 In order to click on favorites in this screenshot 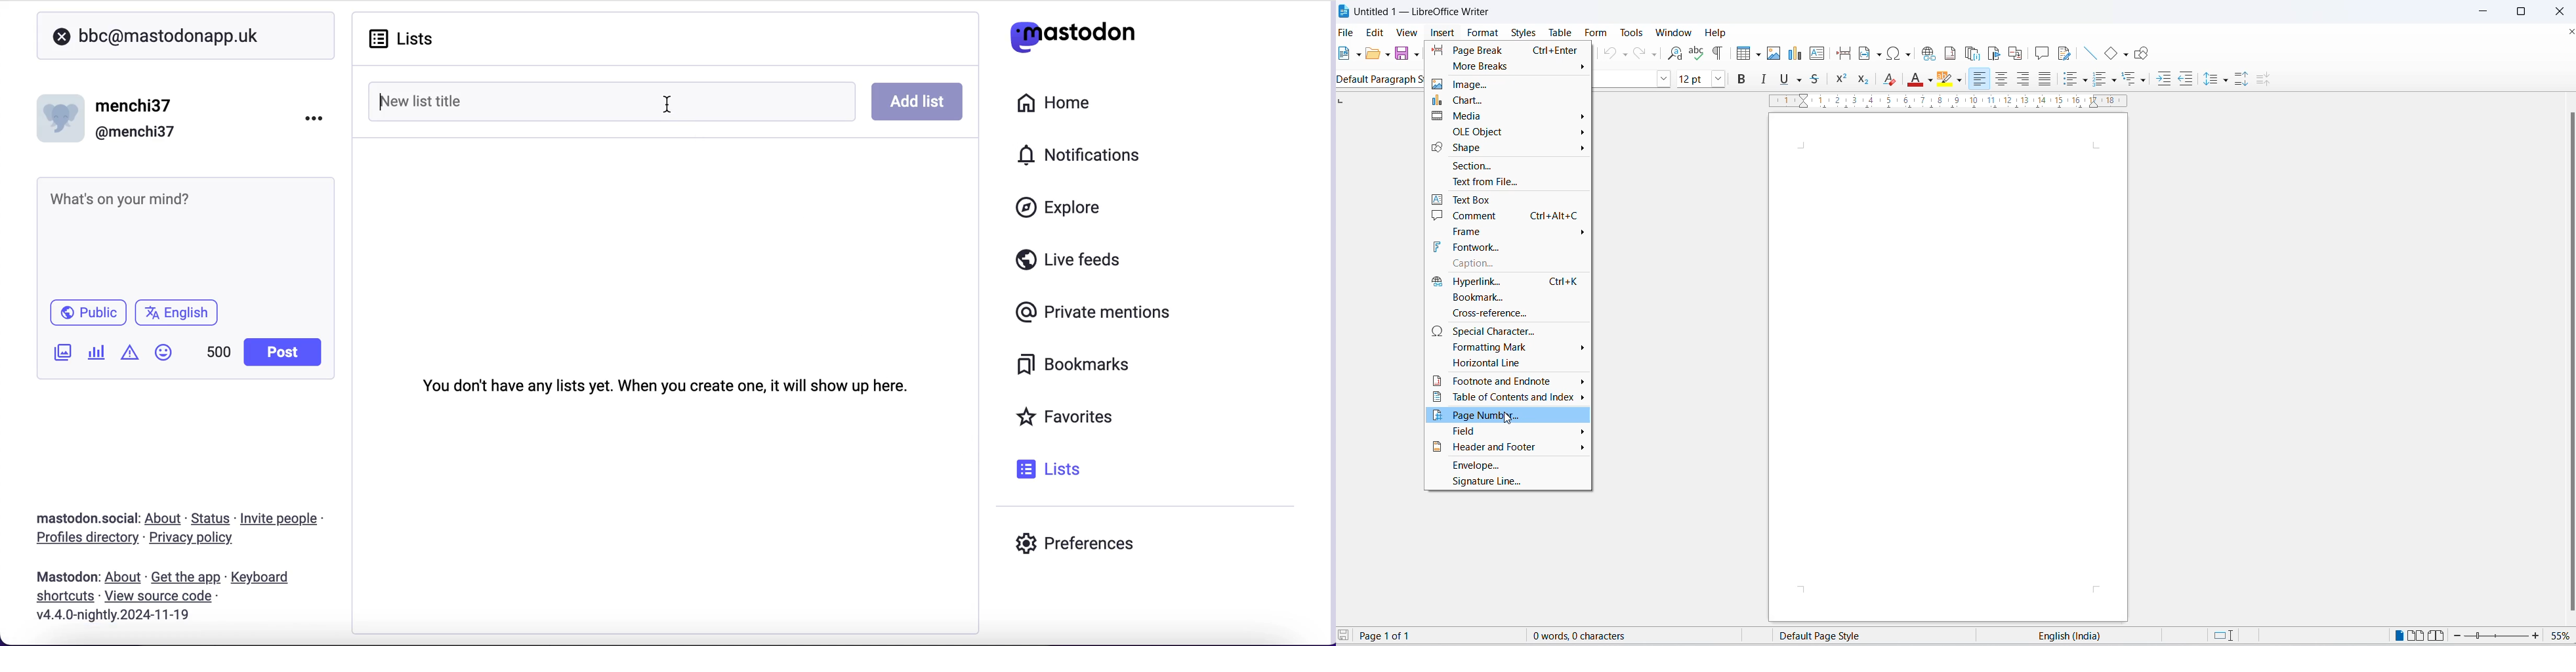, I will do `click(1068, 418)`.